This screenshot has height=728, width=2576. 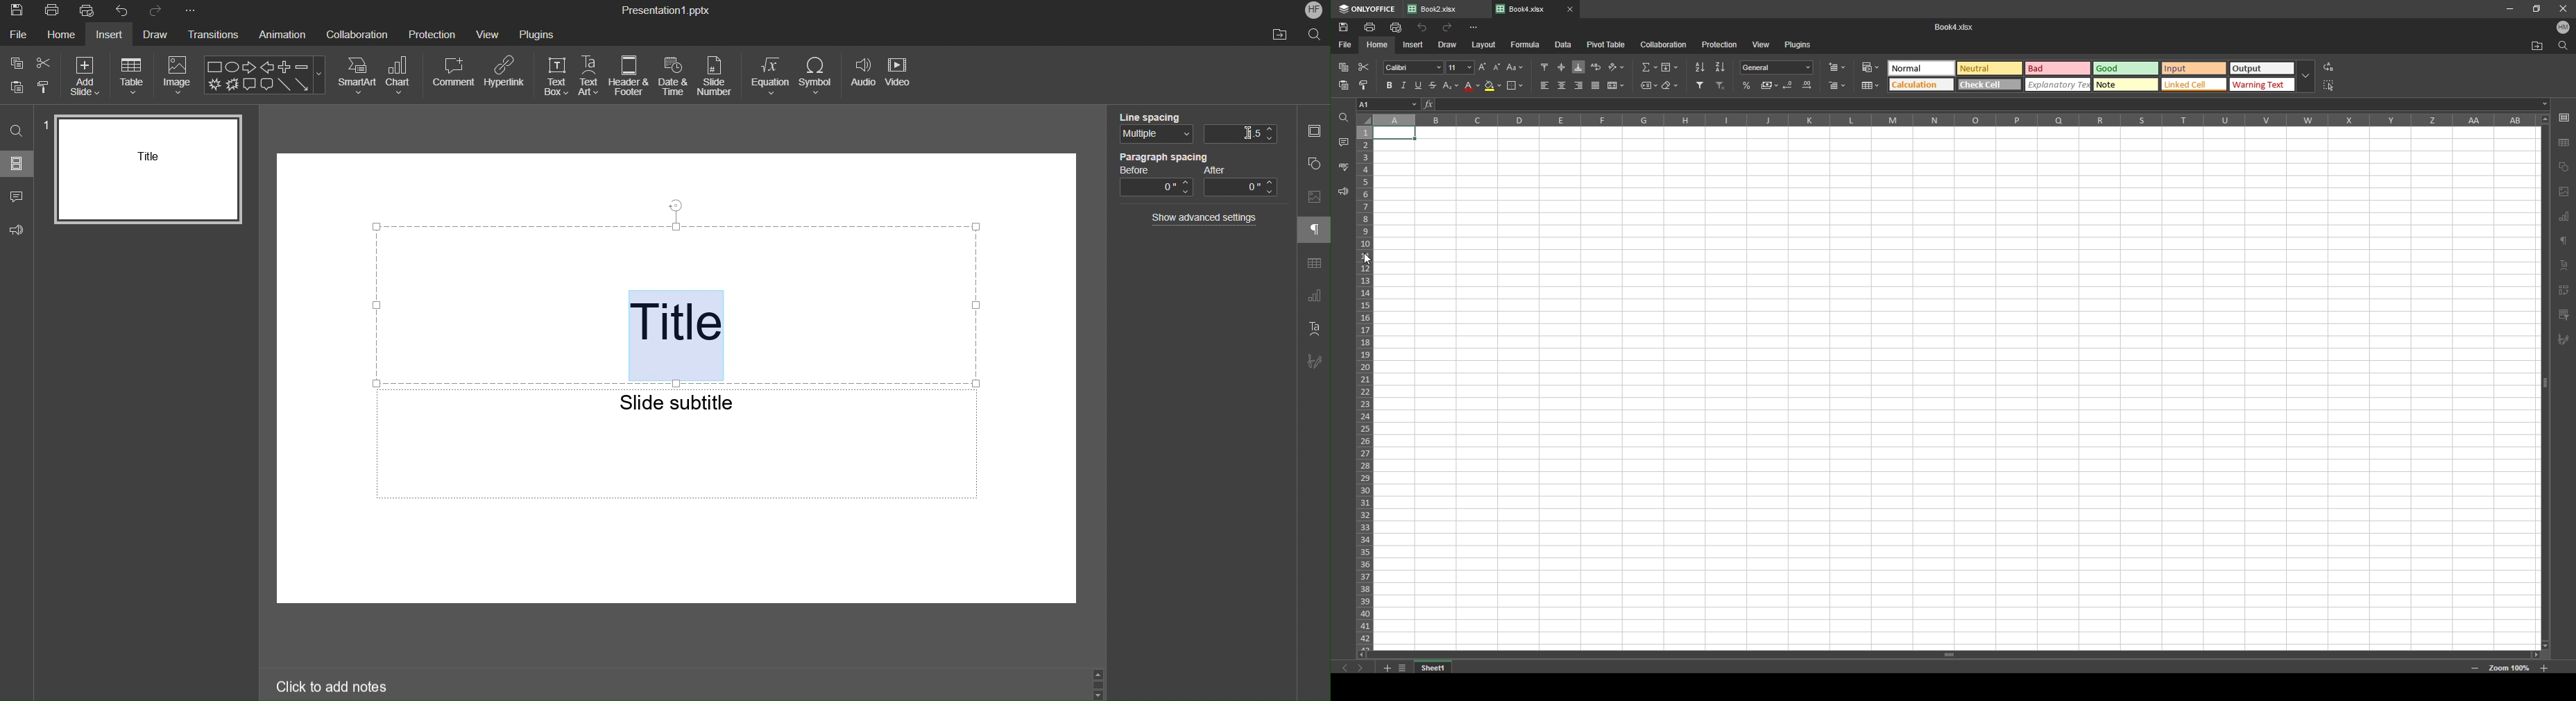 I want to click on cell settings, so click(x=2564, y=118).